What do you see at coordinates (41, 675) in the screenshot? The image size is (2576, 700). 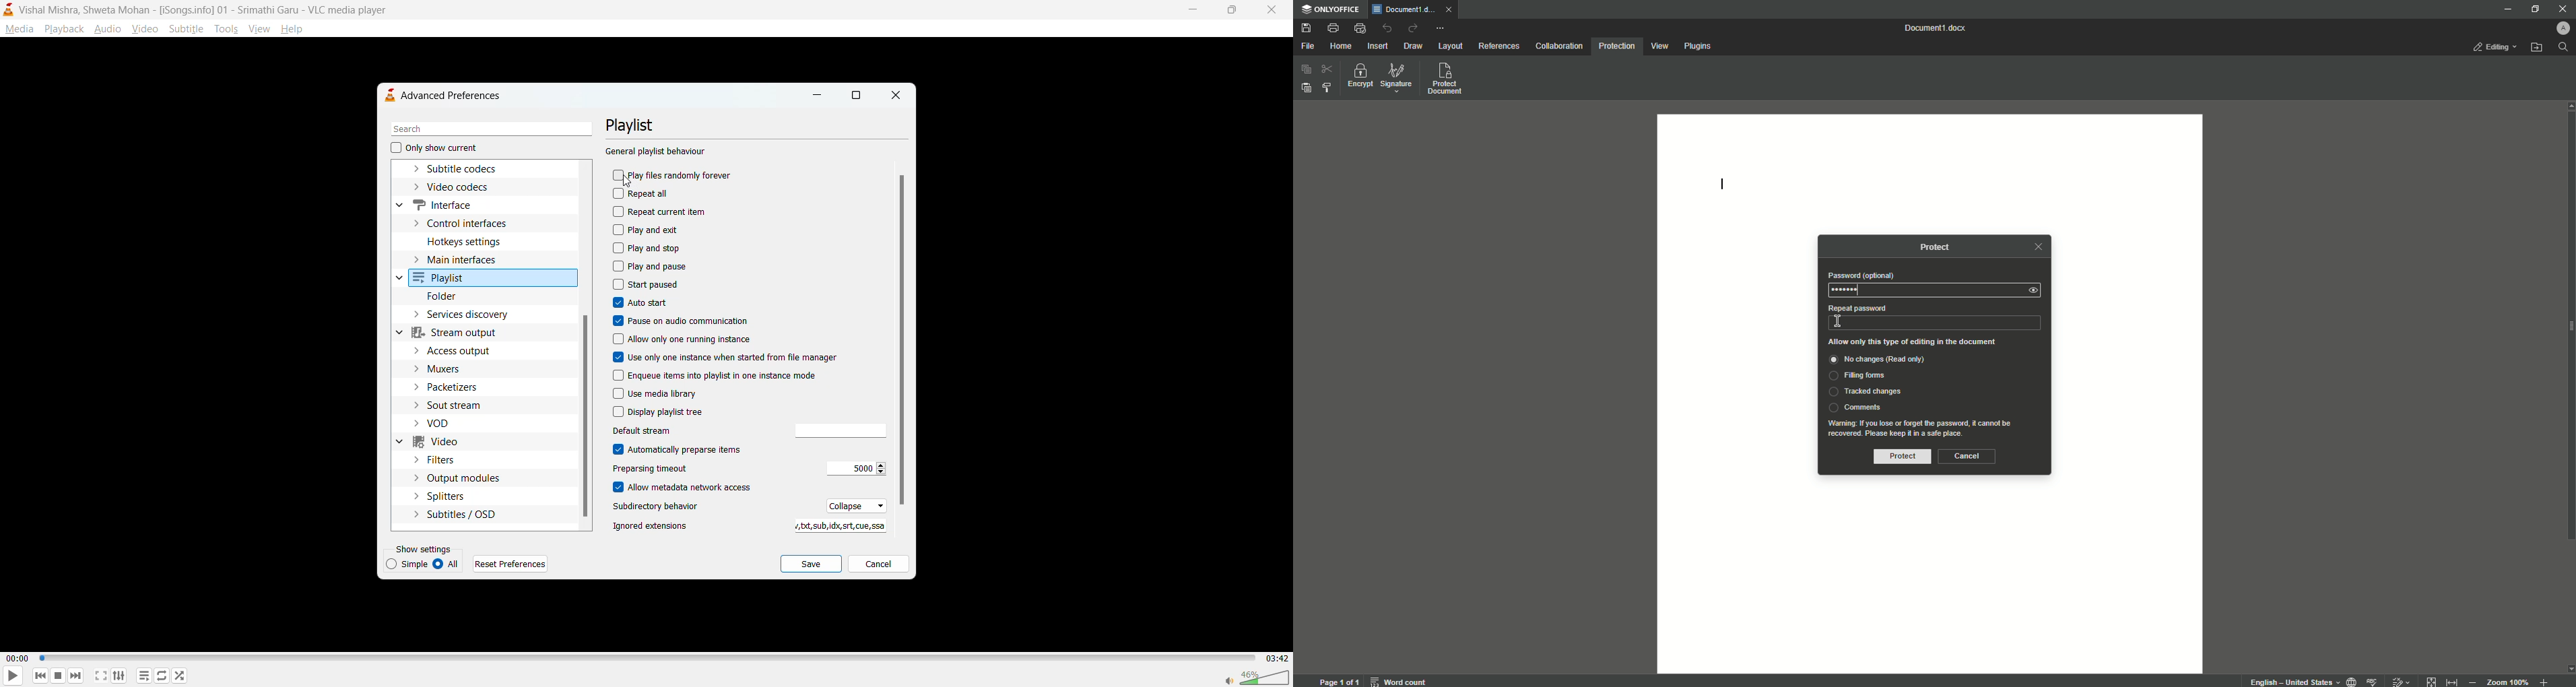 I see `previous` at bounding box center [41, 675].